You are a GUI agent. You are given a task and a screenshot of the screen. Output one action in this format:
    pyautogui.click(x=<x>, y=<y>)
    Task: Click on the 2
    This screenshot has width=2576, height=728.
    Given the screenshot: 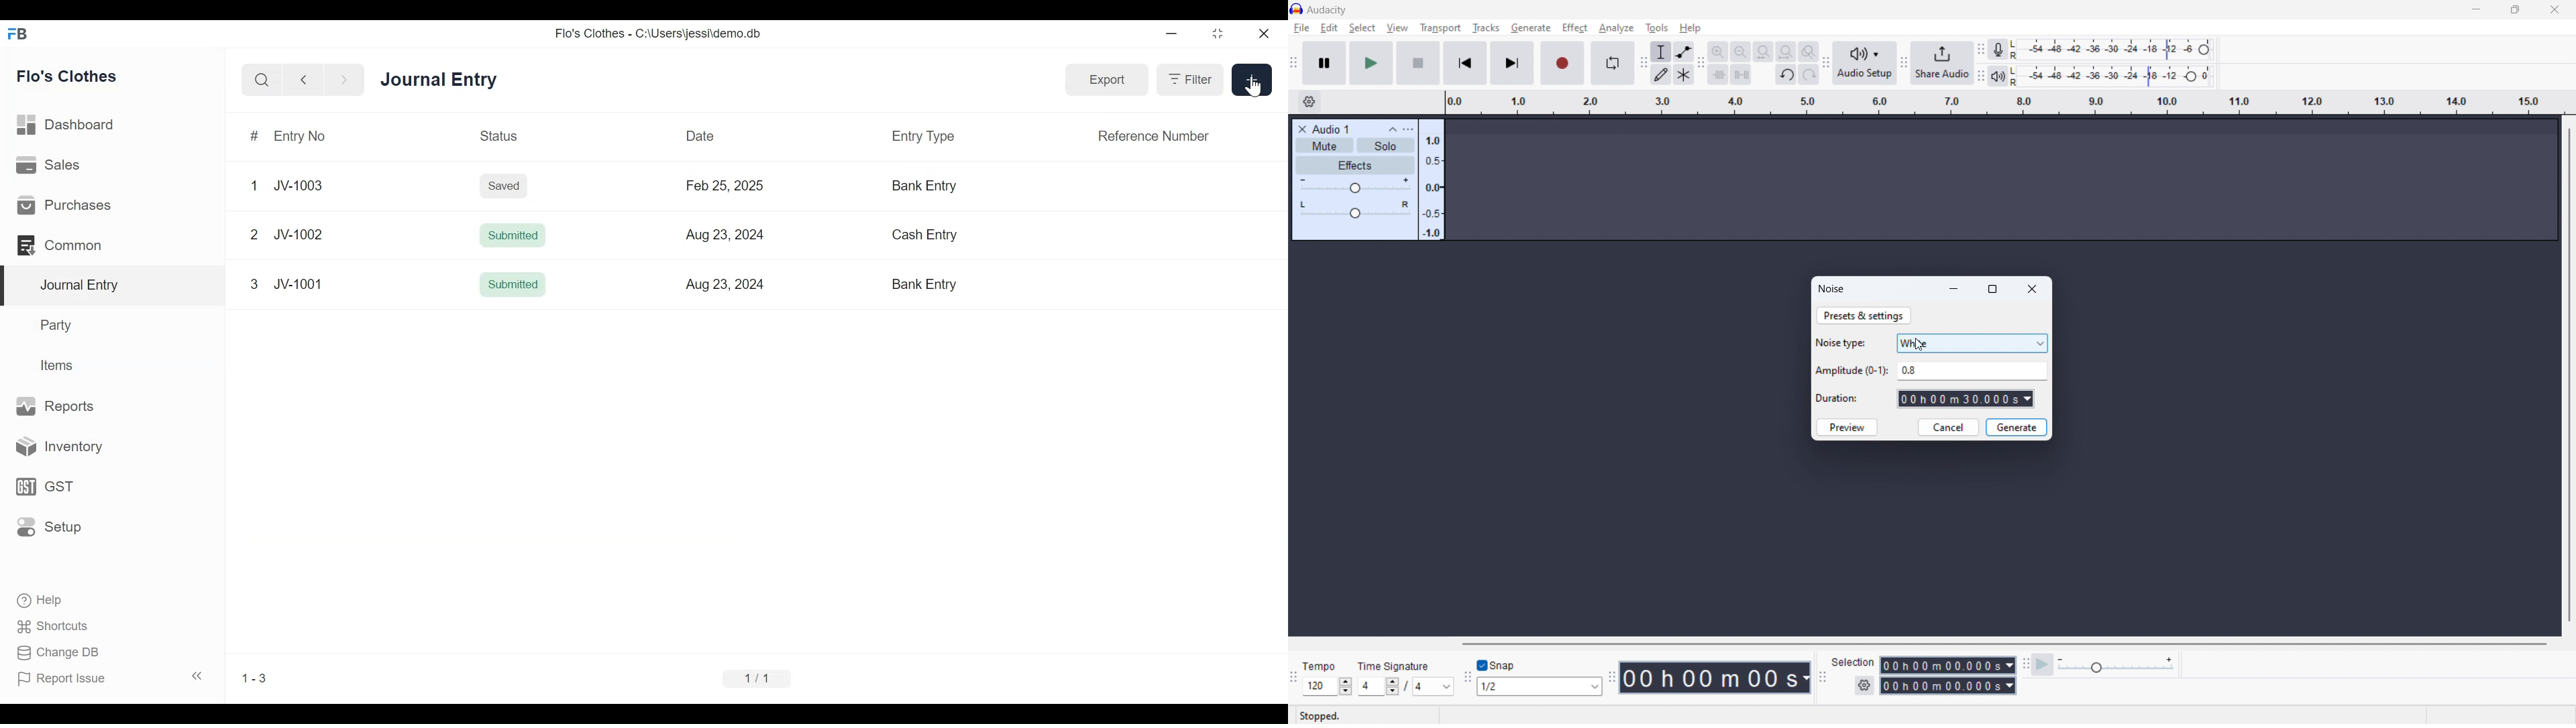 What is the action you would take?
    pyautogui.click(x=254, y=235)
    